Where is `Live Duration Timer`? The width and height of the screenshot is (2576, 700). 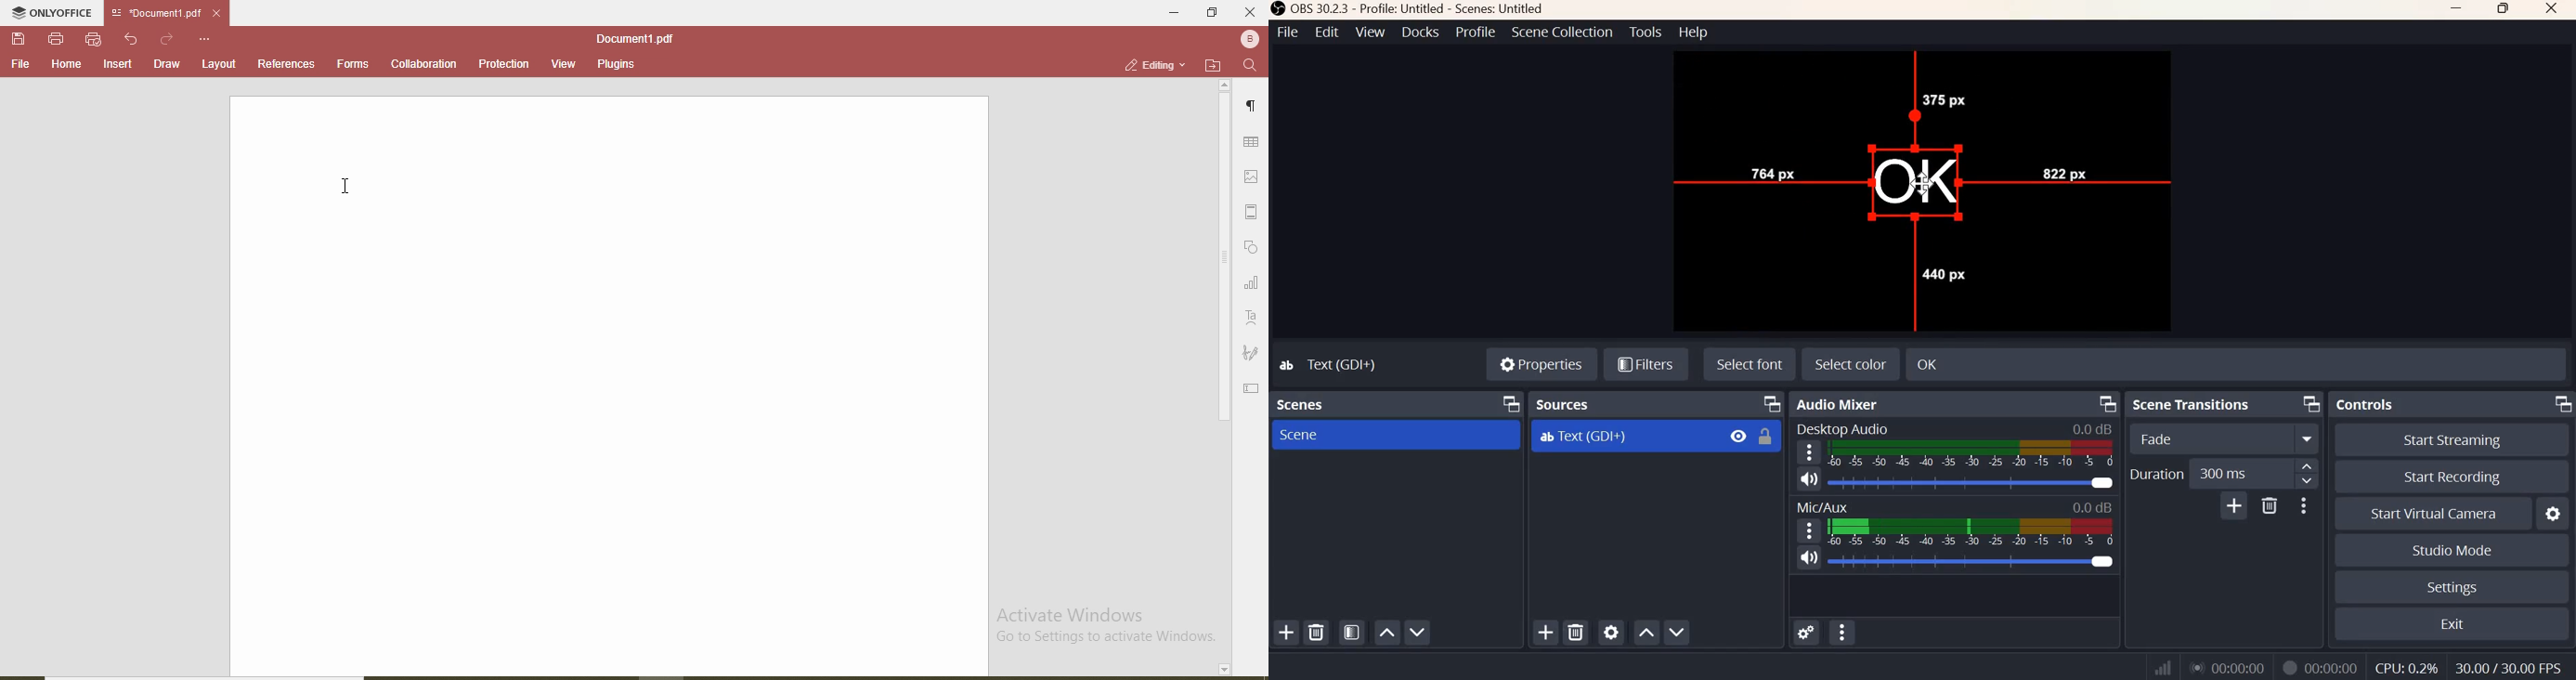
Live Duration Timer is located at coordinates (2228, 666).